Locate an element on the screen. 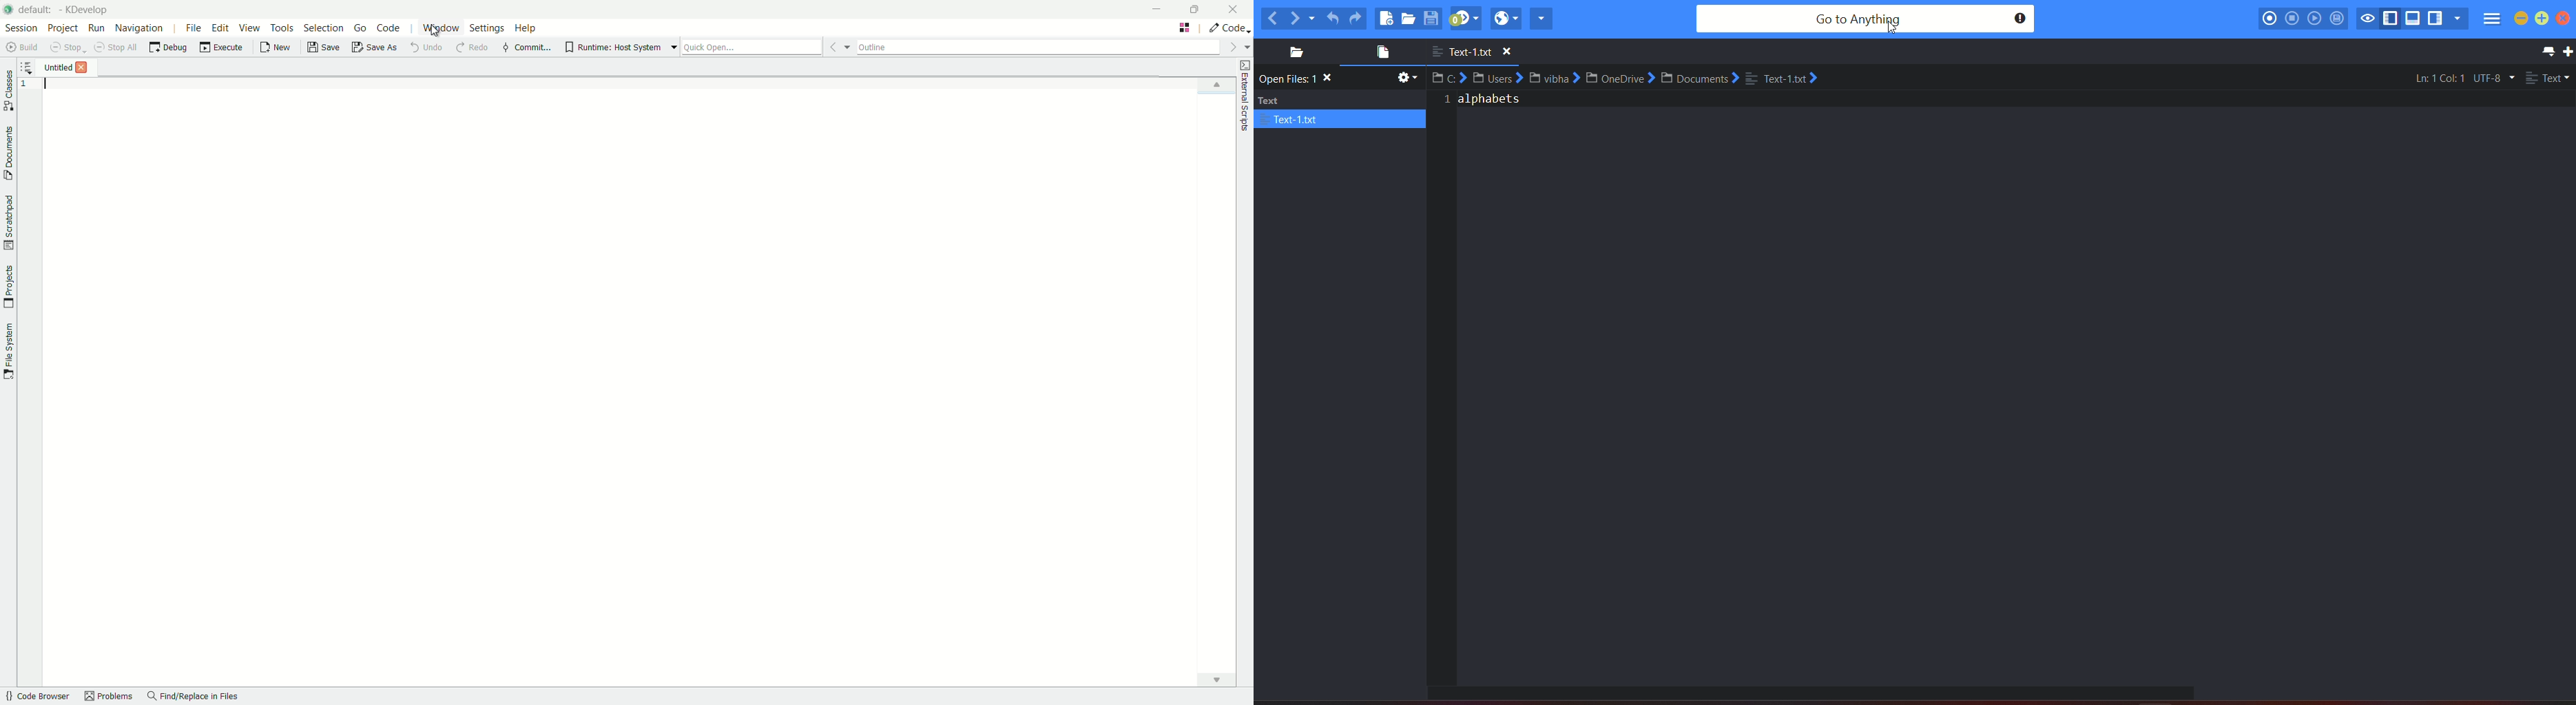  cursor is located at coordinates (1893, 30).